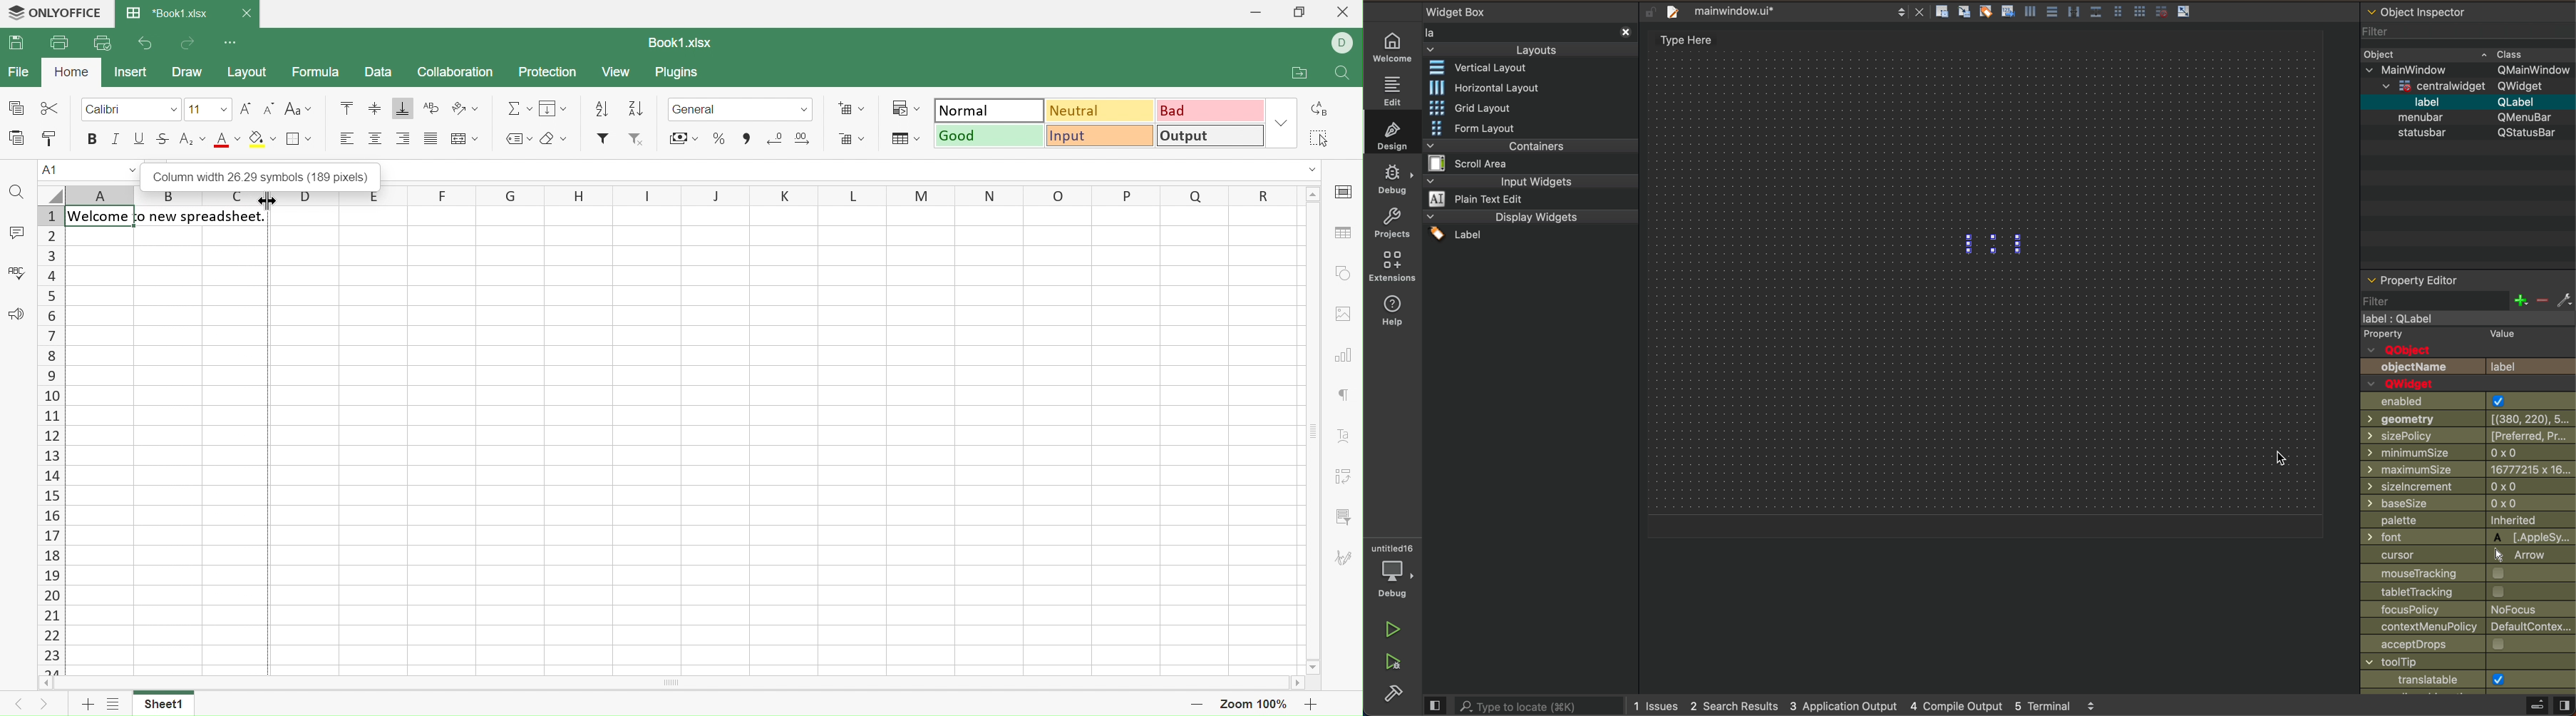 Image resolution: width=2576 pixels, height=728 pixels. What do you see at coordinates (1313, 431) in the screenshot?
I see `Scroll Bar` at bounding box center [1313, 431].